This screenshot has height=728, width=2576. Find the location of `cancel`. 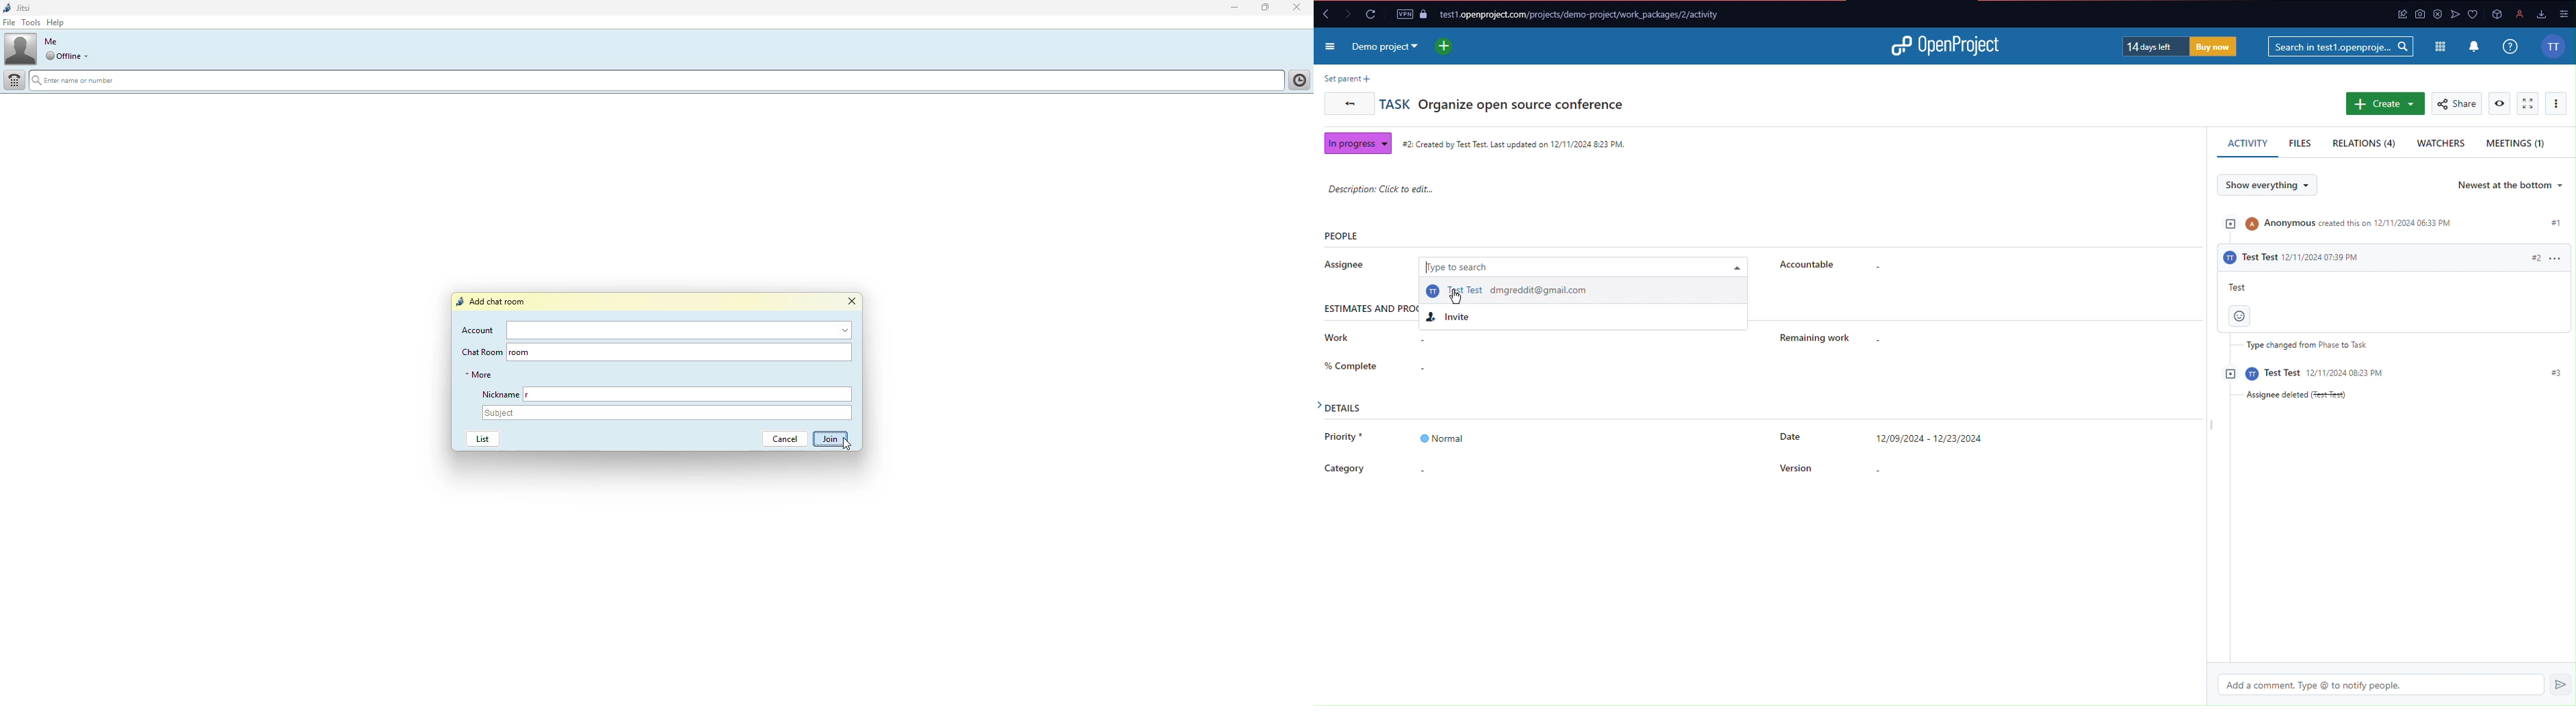

cancel is located at coordinates (780, 439).